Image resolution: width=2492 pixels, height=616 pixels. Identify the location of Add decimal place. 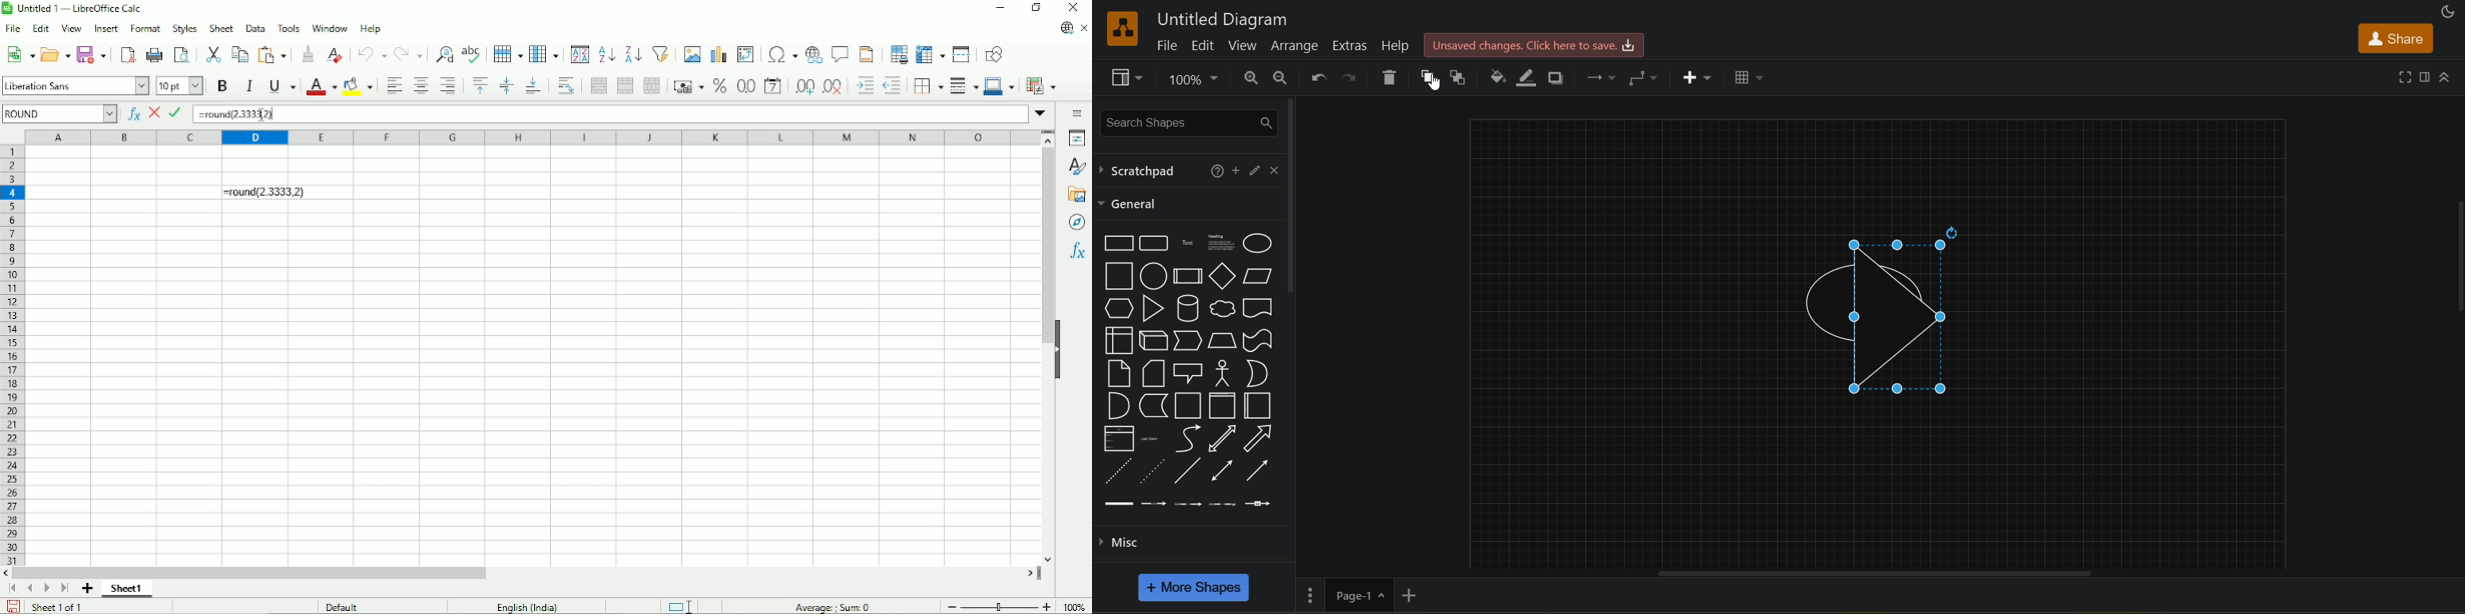
(804, 87).